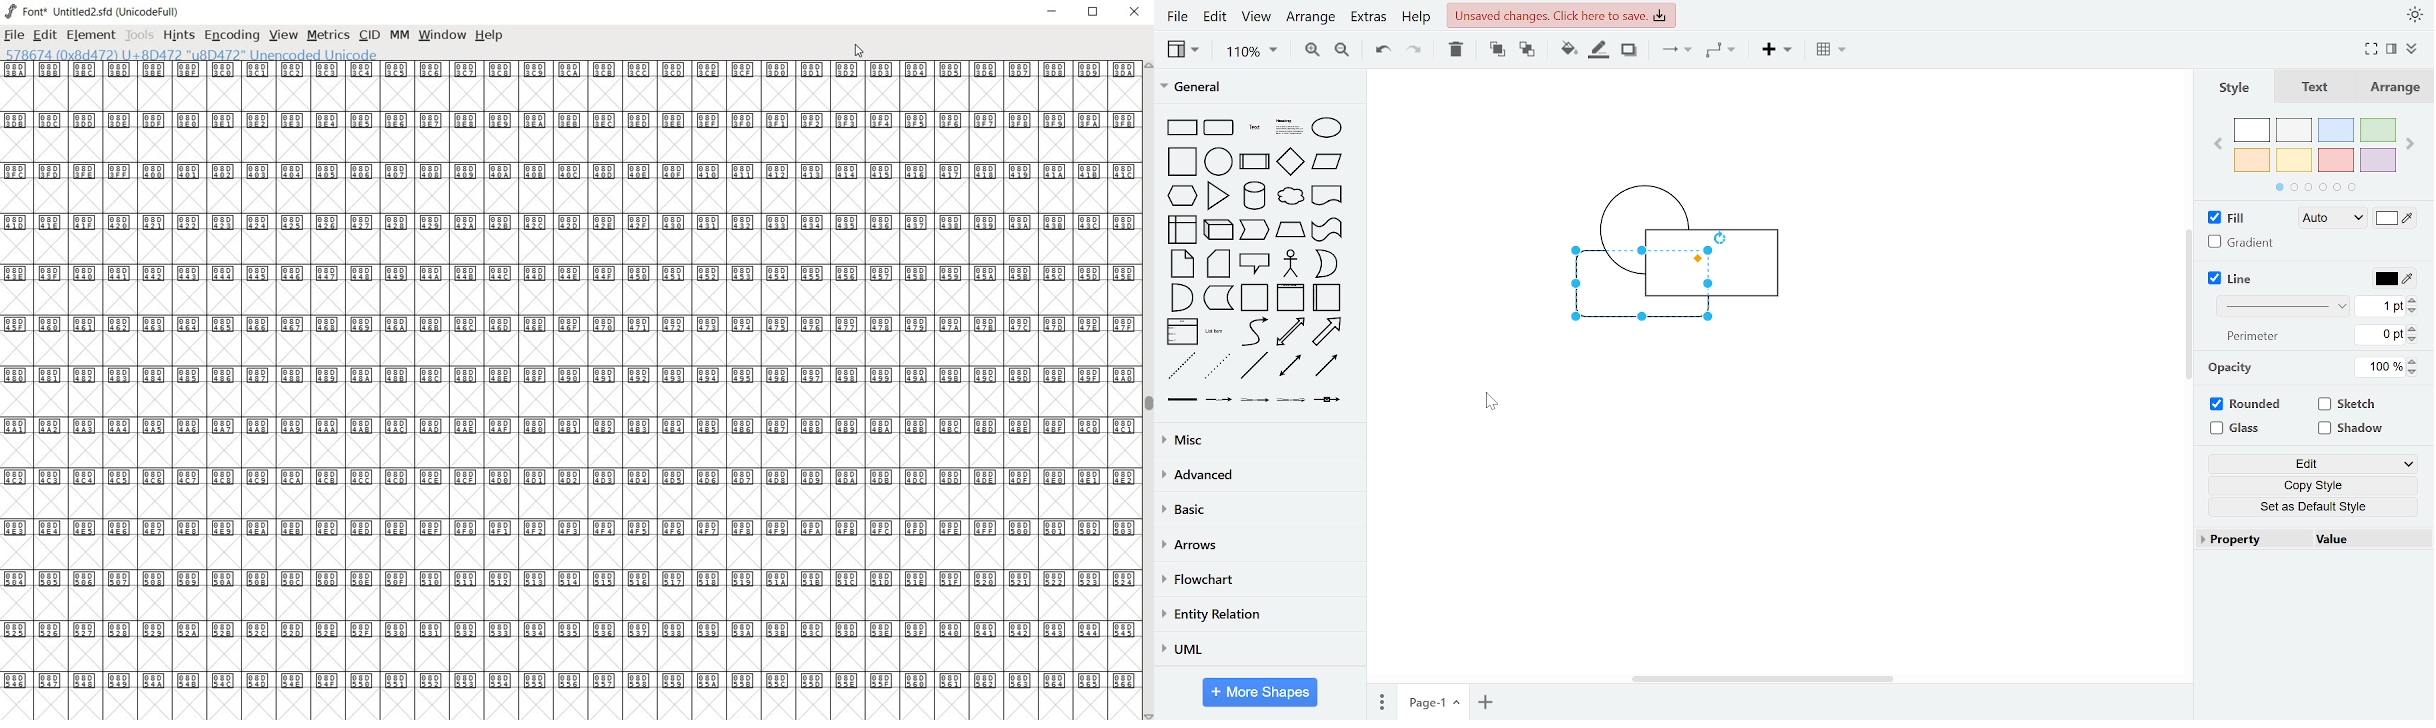 The height and width of the screenshot is (728, 2436). I want to click on entity relation, so click(1259, 613).